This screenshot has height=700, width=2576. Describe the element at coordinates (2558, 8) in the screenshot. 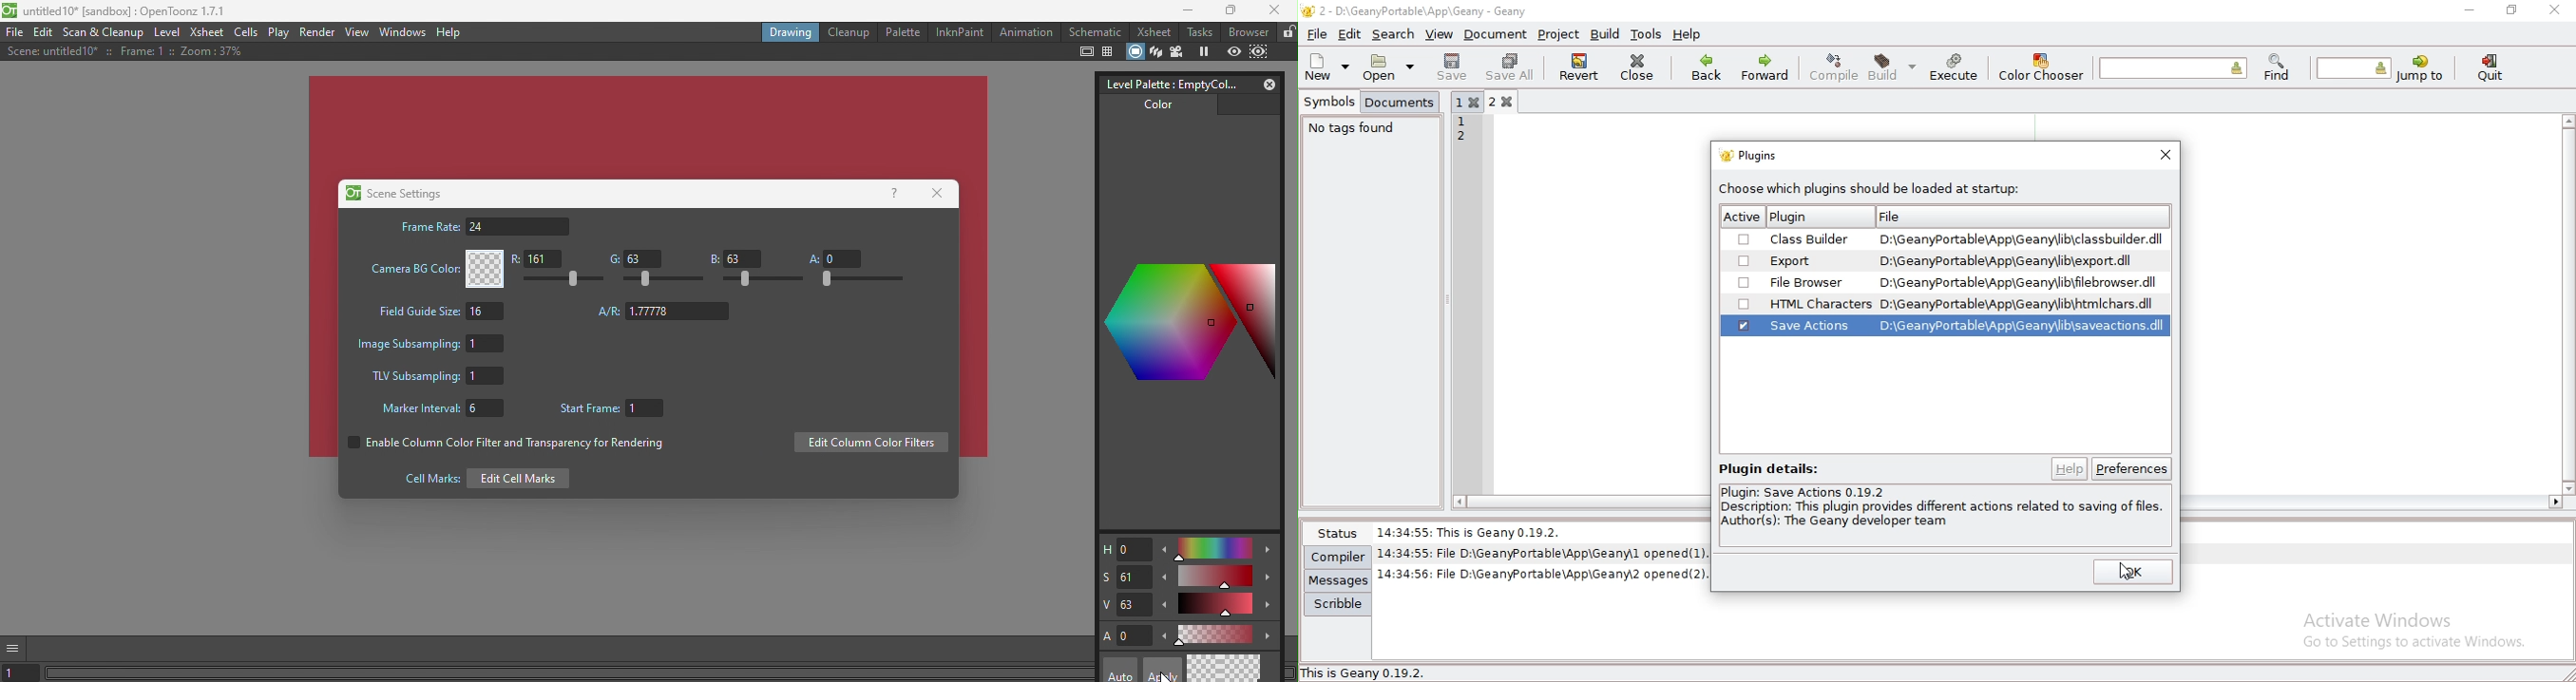

I see `close` at that location.